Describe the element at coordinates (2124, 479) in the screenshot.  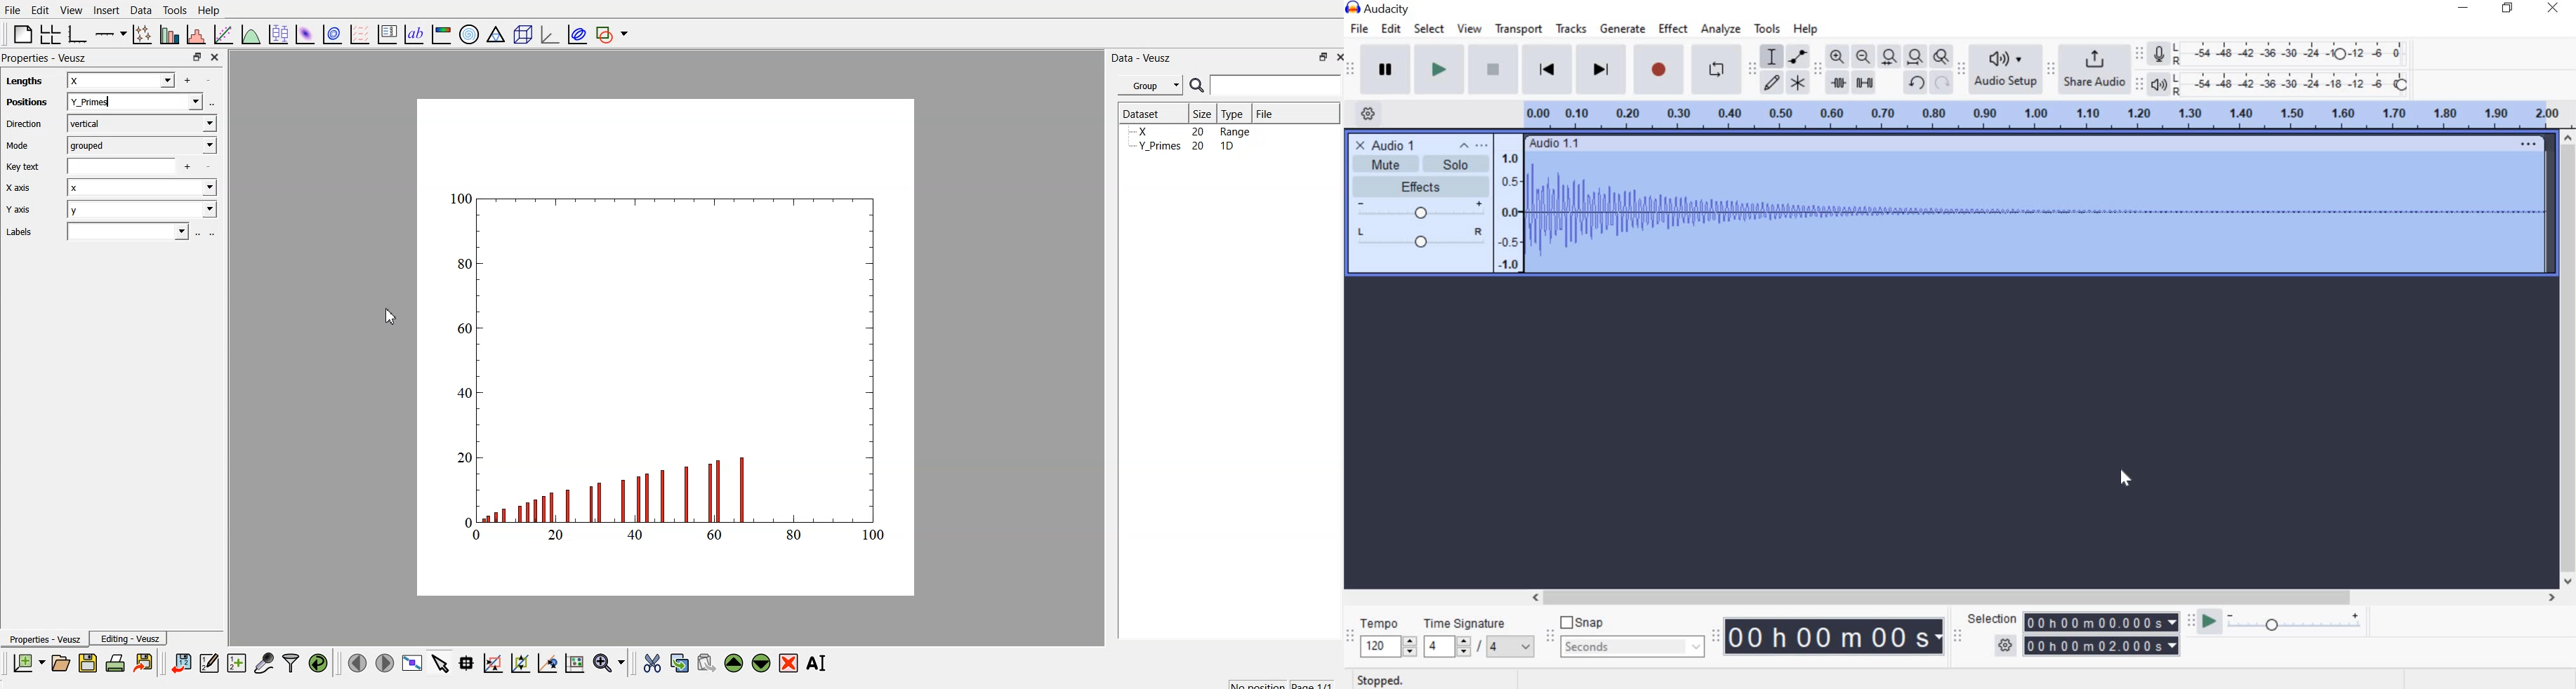
I see `cursor` at that location.